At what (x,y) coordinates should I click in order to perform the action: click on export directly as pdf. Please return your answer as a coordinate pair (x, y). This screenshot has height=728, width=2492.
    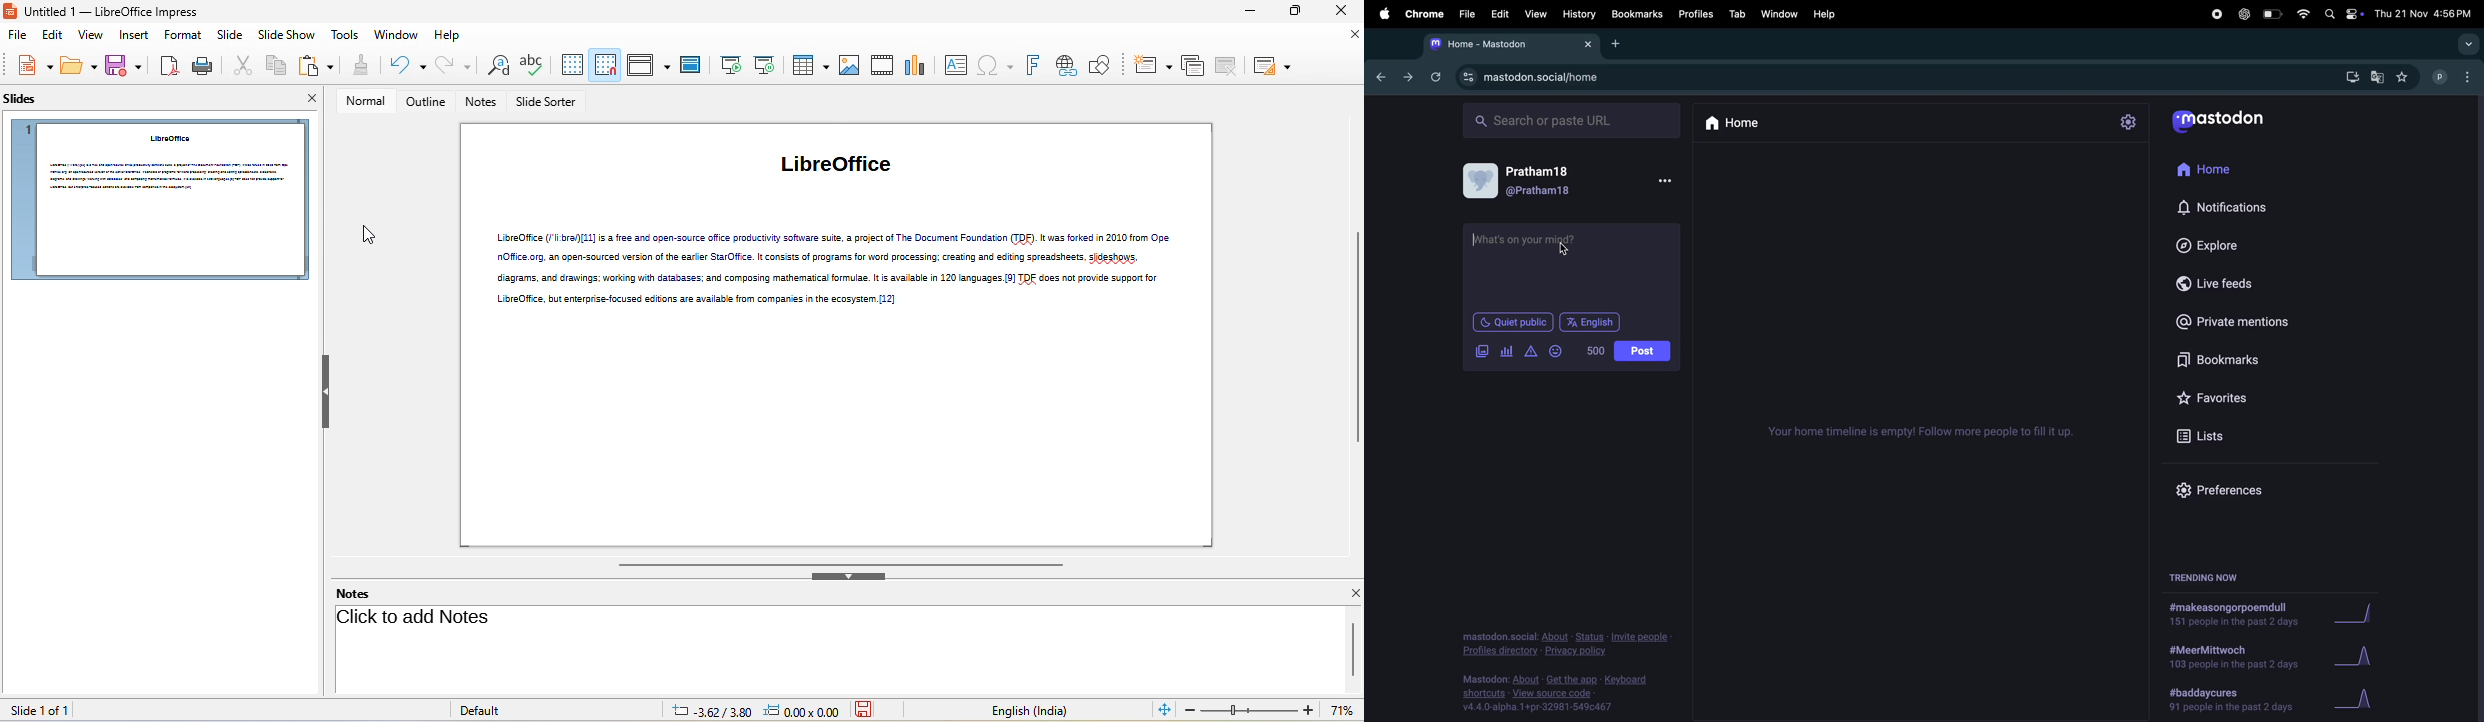
    Looking at the image, I should click on (168, 65).